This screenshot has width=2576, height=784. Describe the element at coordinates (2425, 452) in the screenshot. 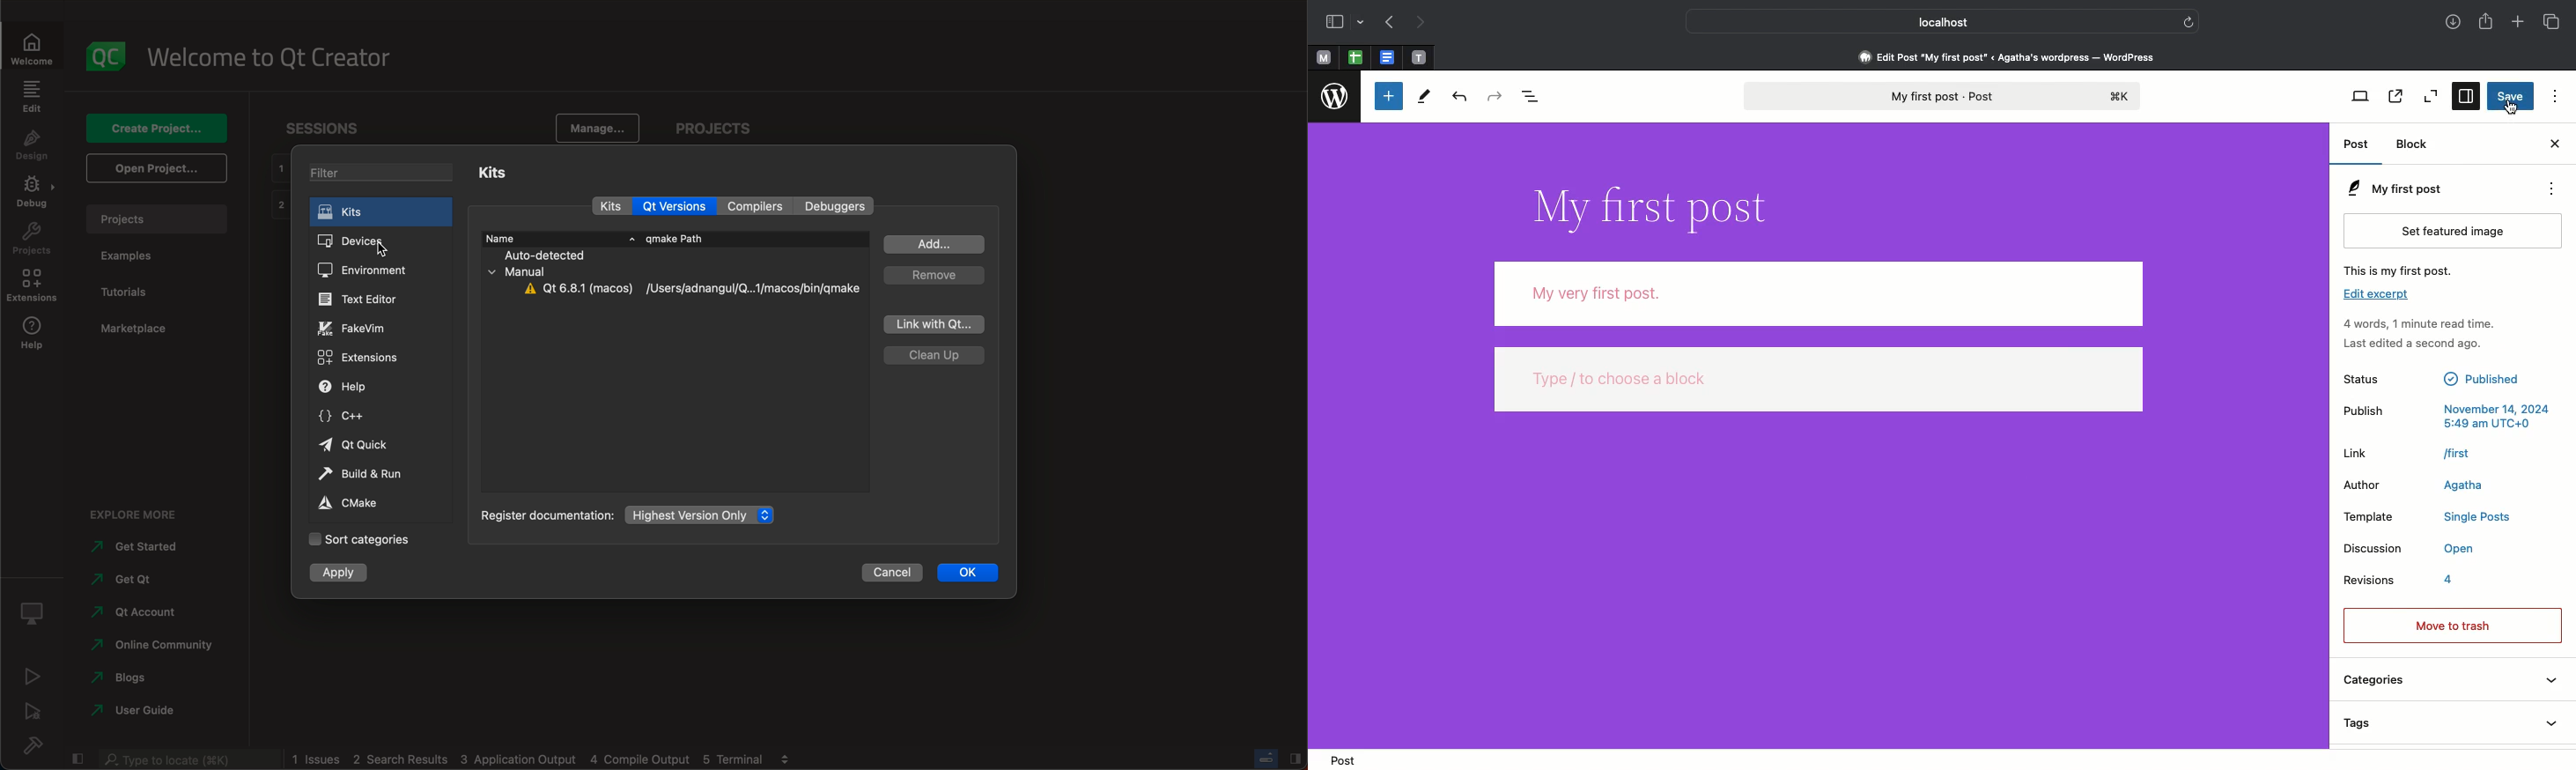

I see `Link` at that location.